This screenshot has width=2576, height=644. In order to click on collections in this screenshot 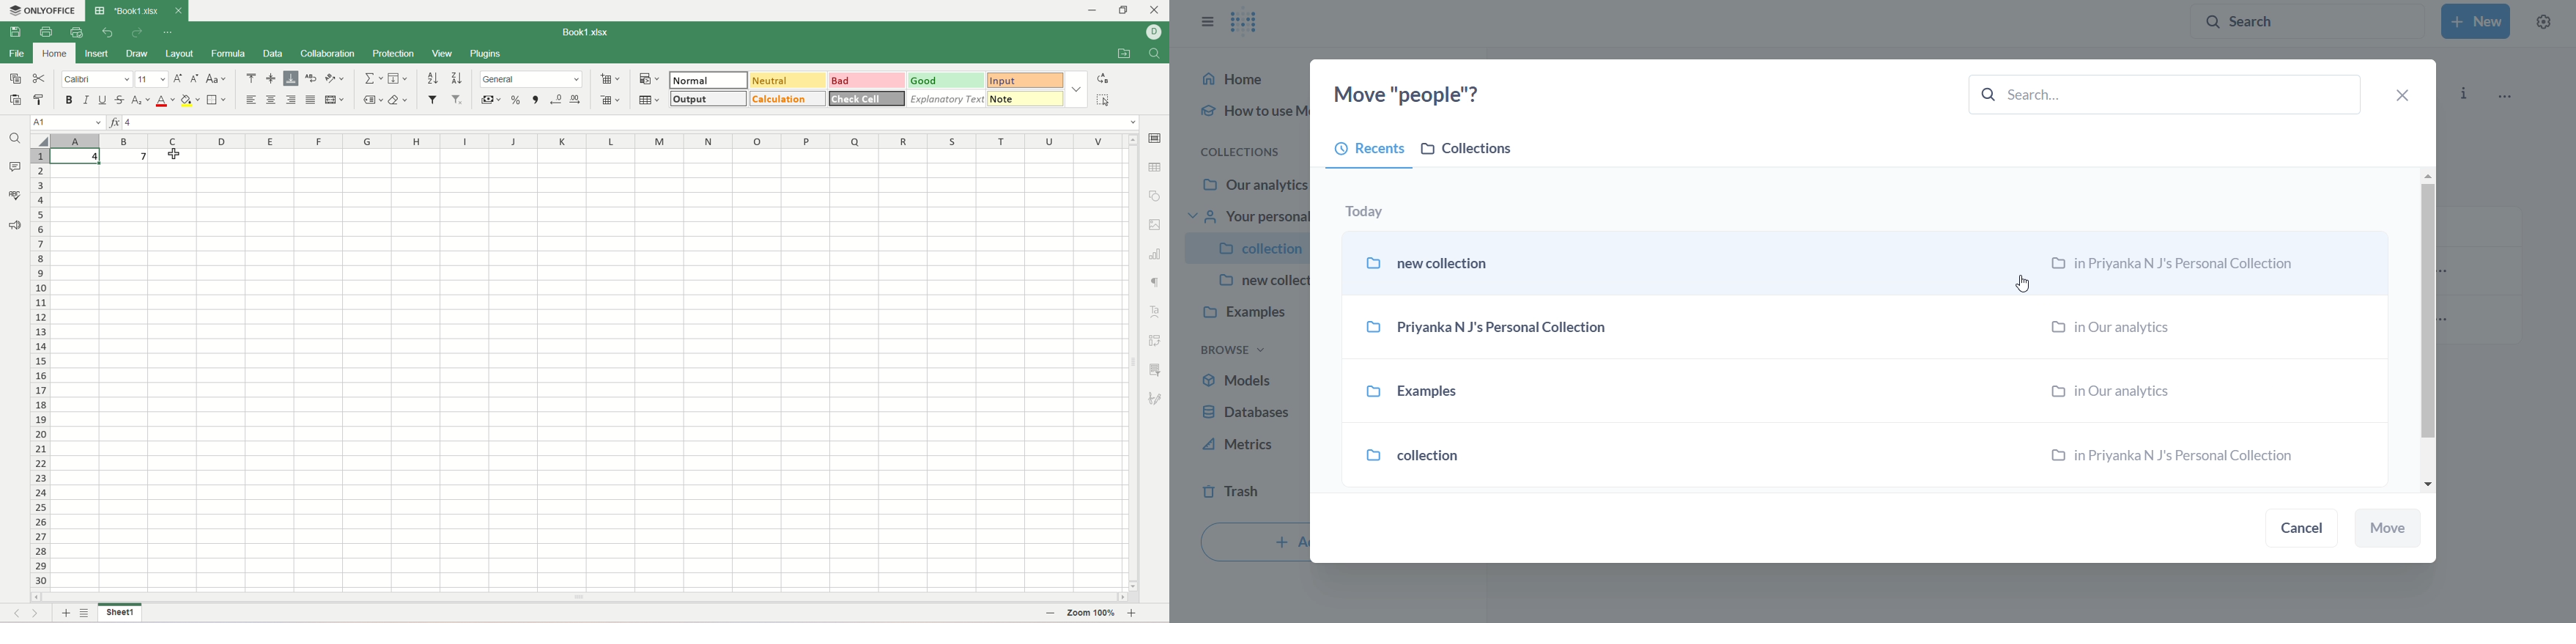, I will do `click(1468, 152)`.